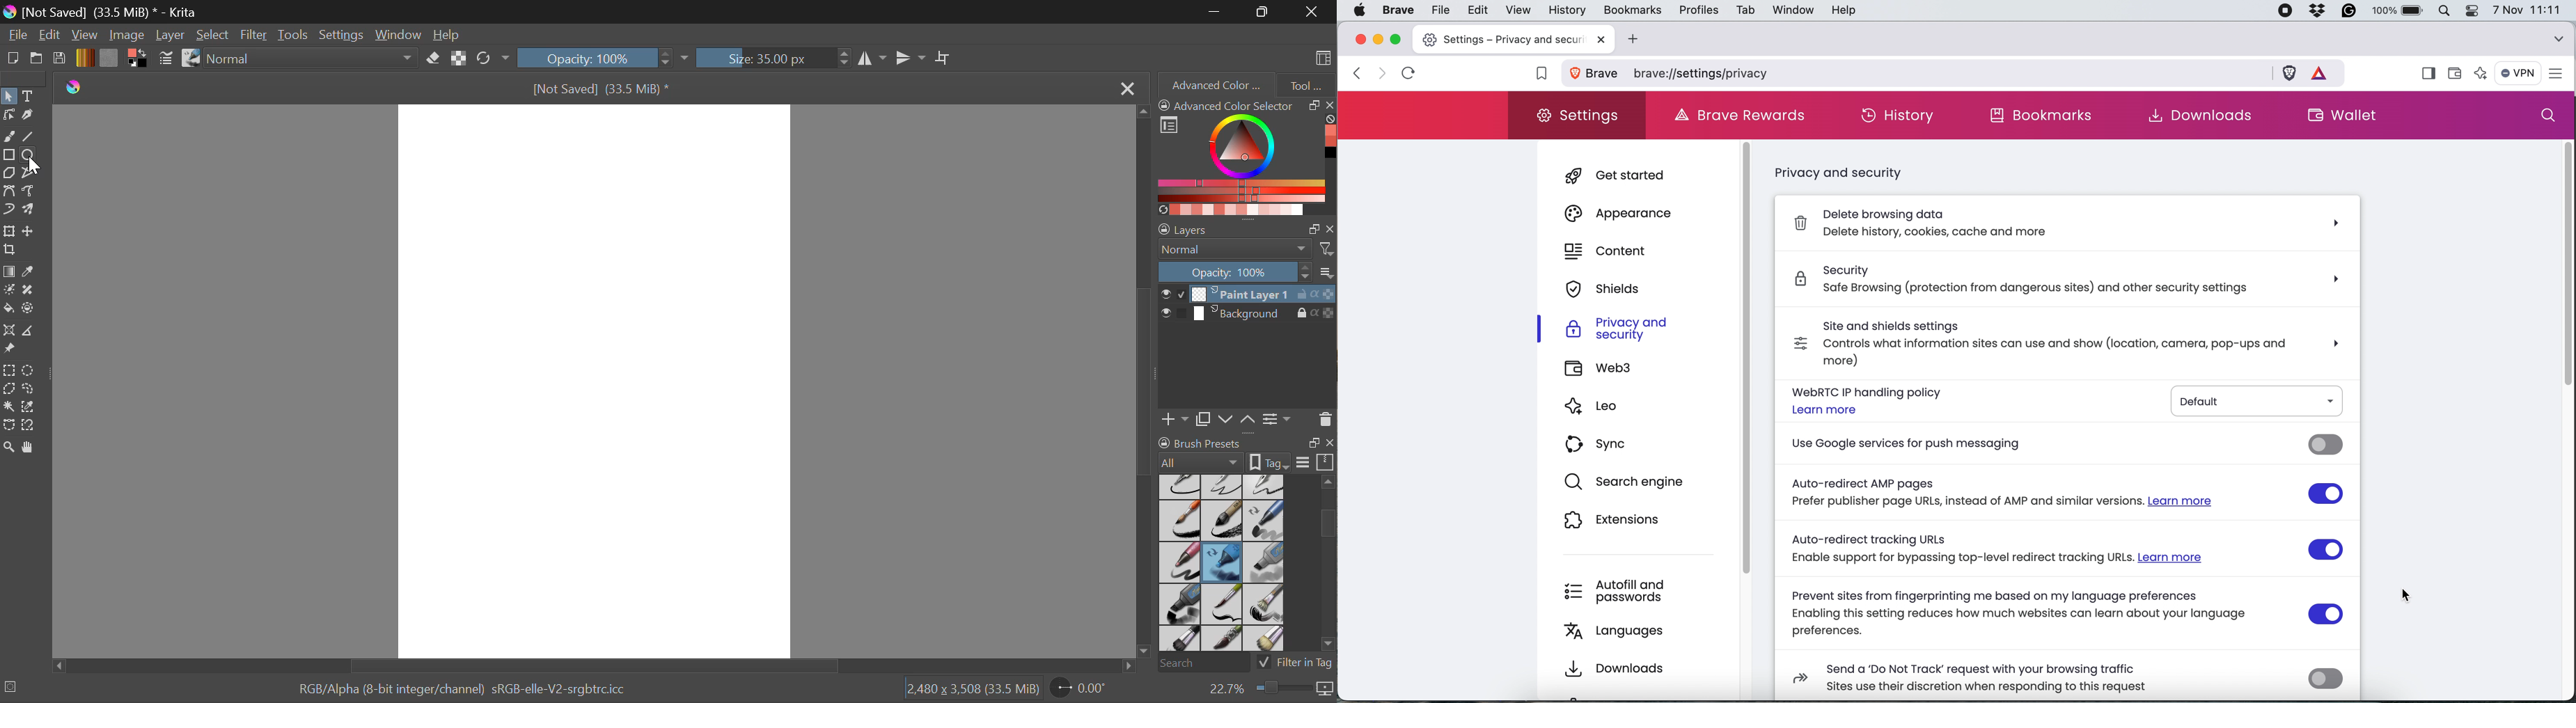 Image resolution: width=2576 pixels, height=728 pixels. Describe the element at coordinates (1296, 661) in the screenshot. I see `Filter in Tag` at that location.